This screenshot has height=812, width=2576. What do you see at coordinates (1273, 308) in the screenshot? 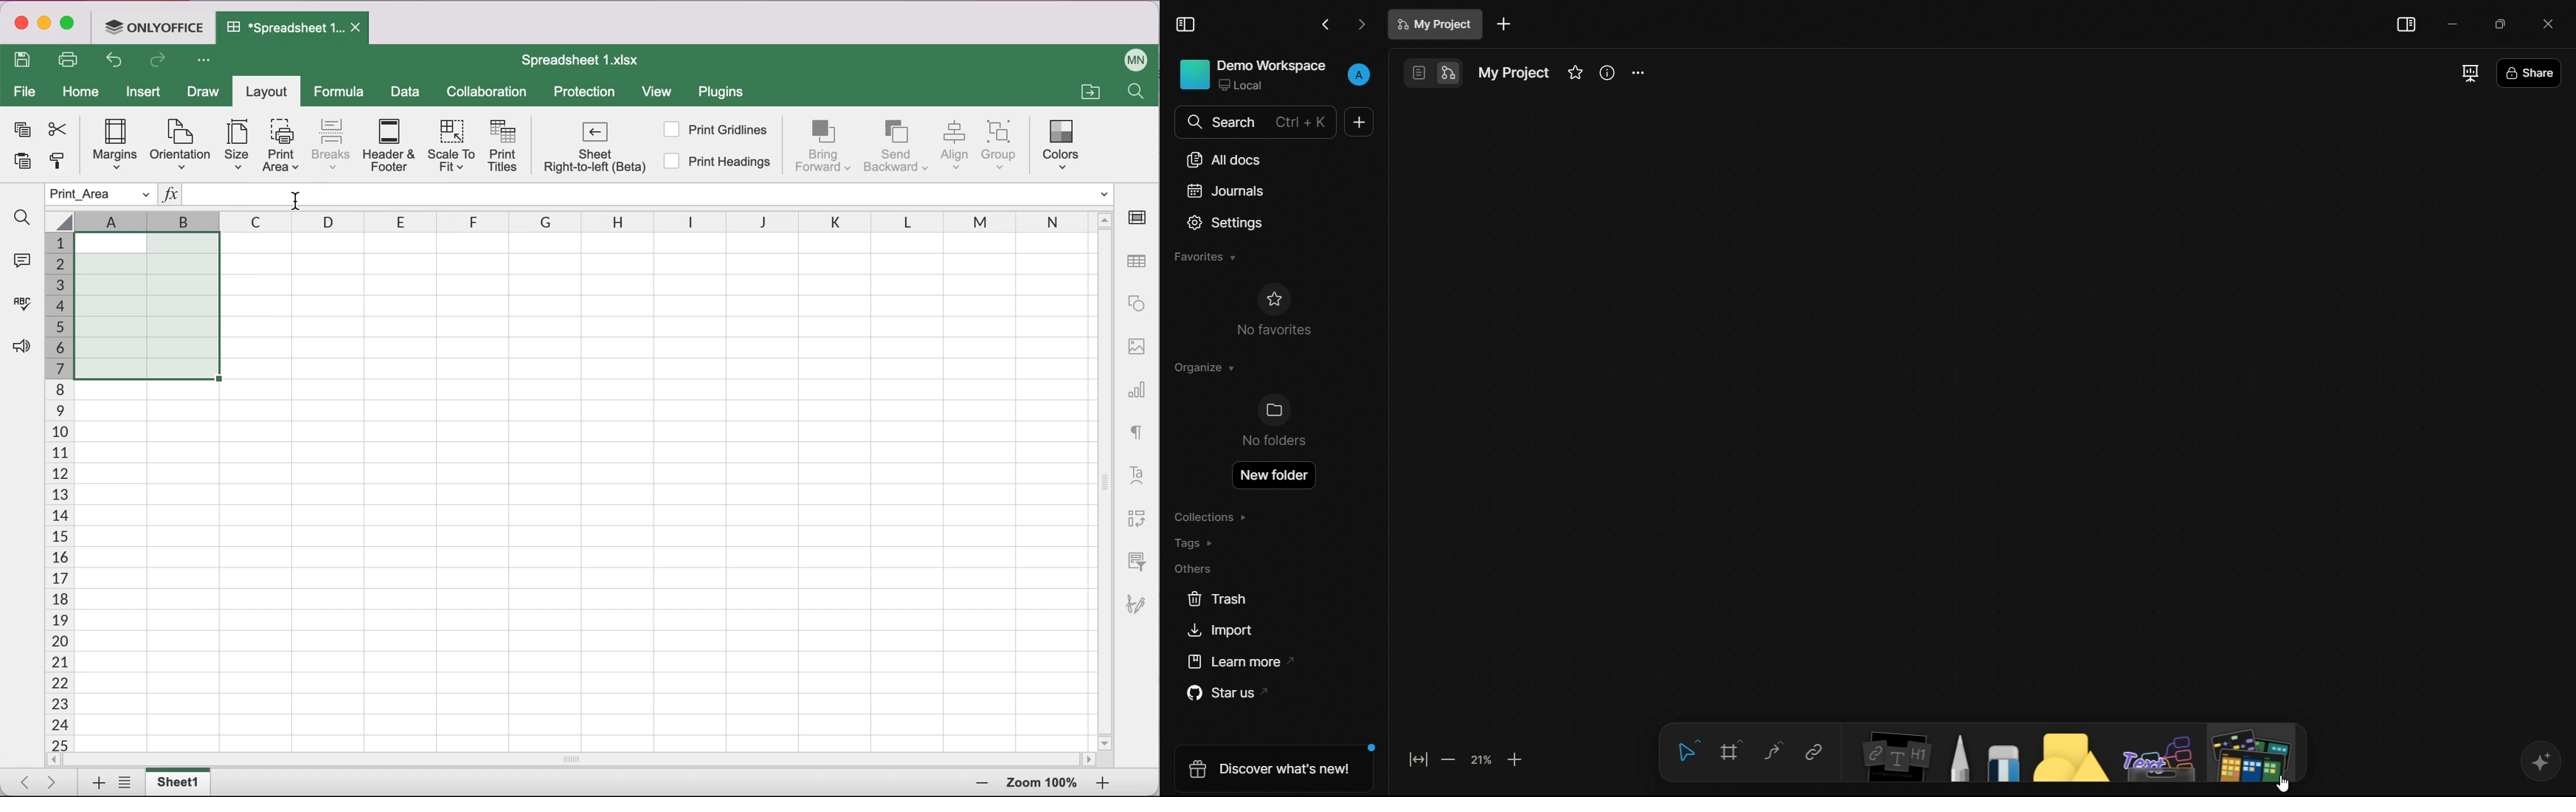
I see `no favorites` at bounding box center [1273, 308].